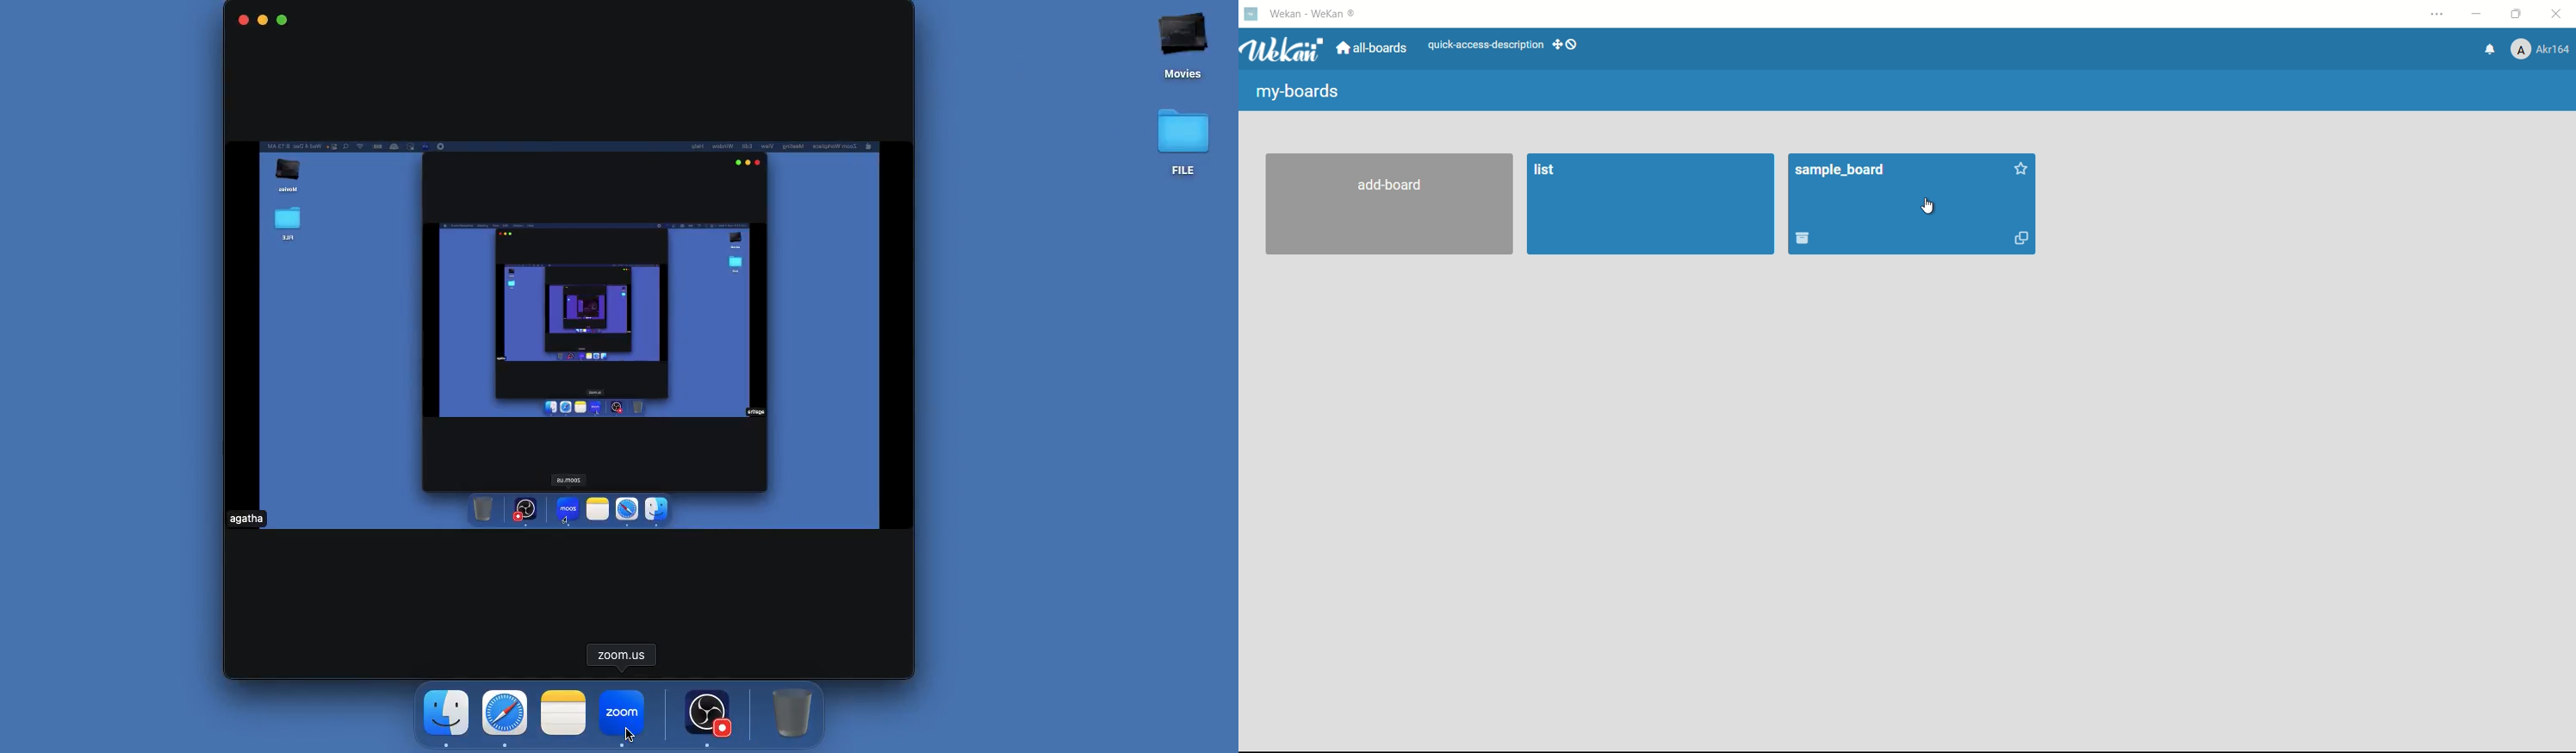 The width and height of the screenshot is (2576, 756). I want to click on show-desktop-drag-handles, so click(1567, 46).